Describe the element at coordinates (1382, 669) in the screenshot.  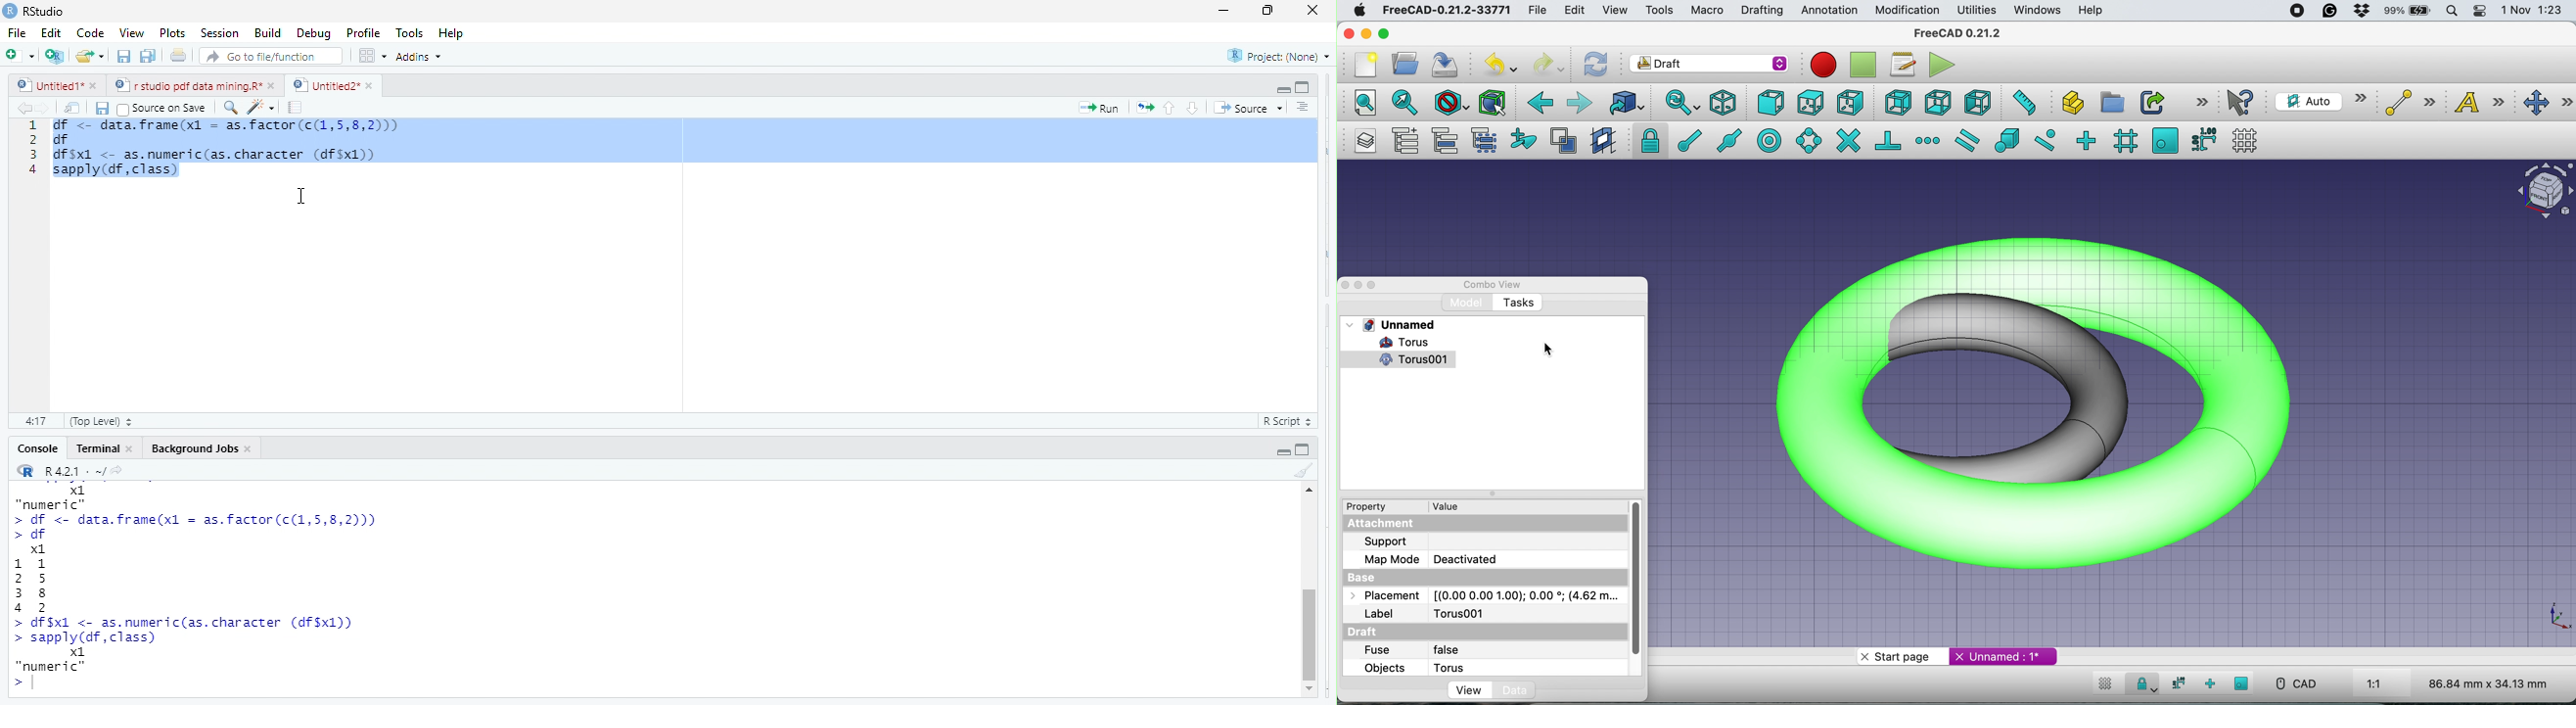
I see `Objects` at that location.